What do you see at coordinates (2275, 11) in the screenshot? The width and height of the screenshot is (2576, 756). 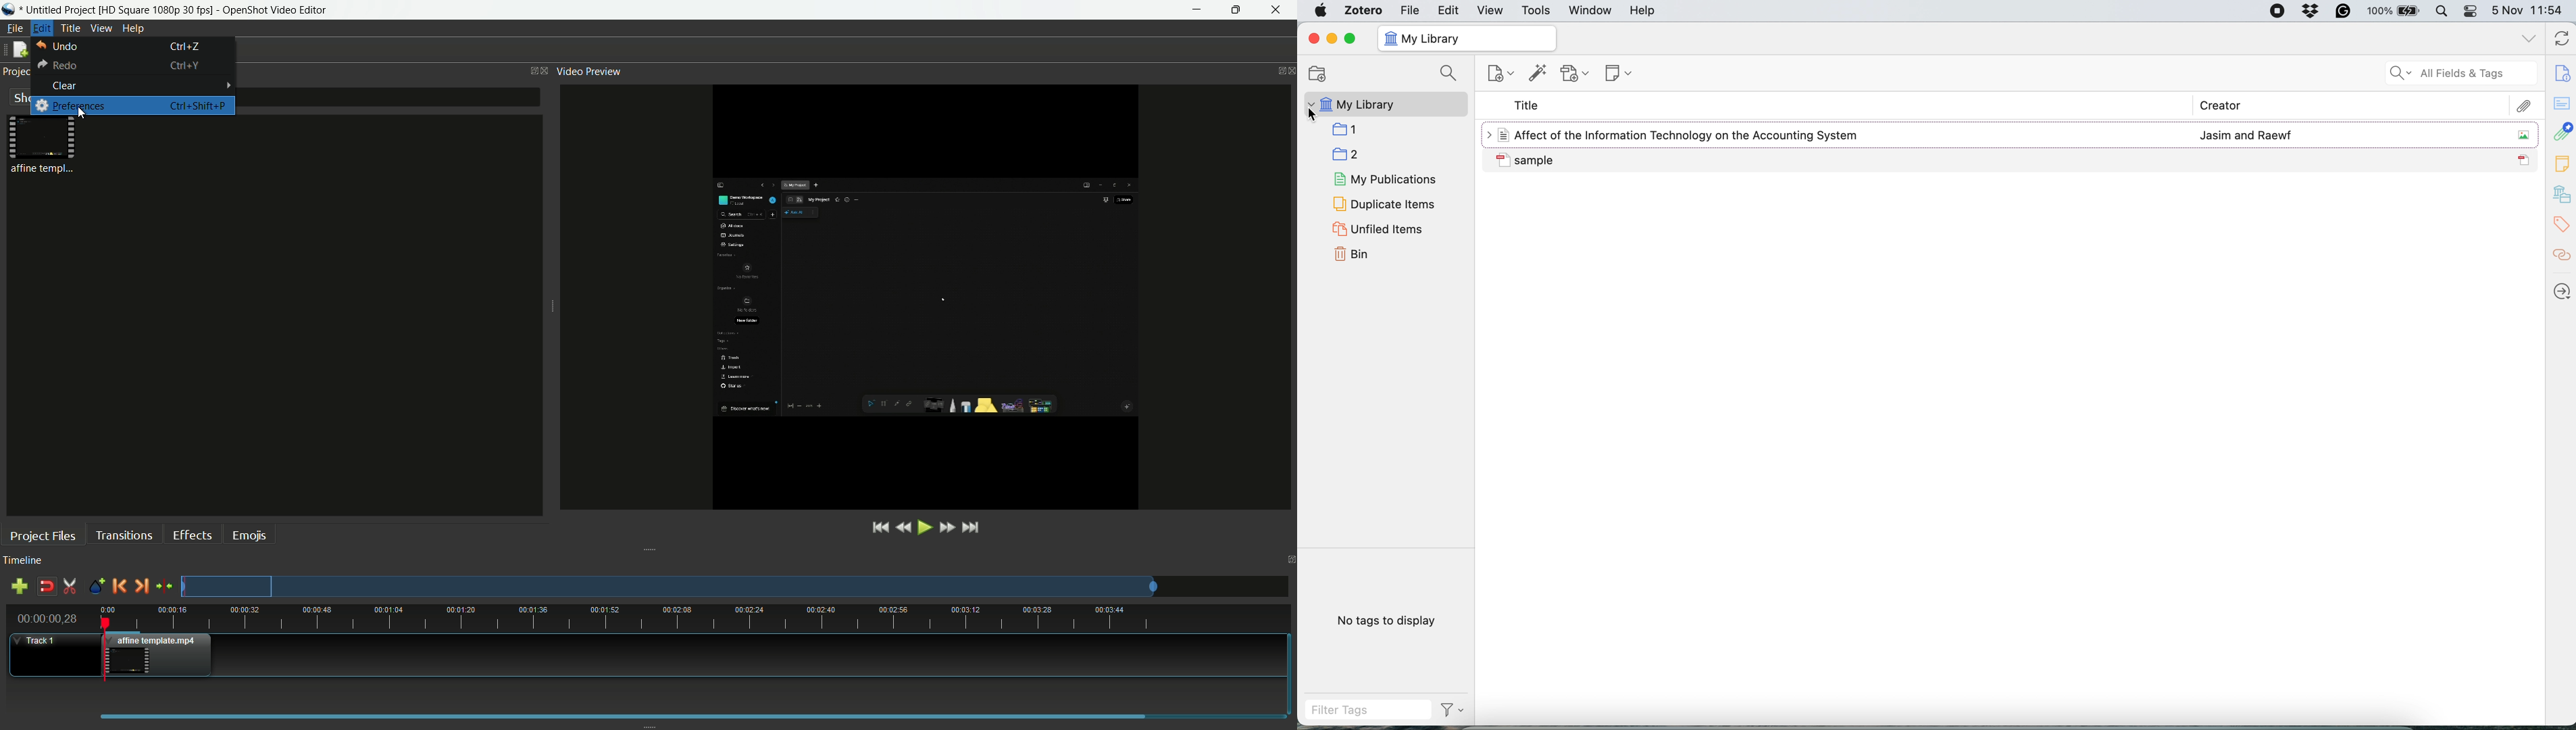 I see `screen recorder` at bounding box center [2275, 11].